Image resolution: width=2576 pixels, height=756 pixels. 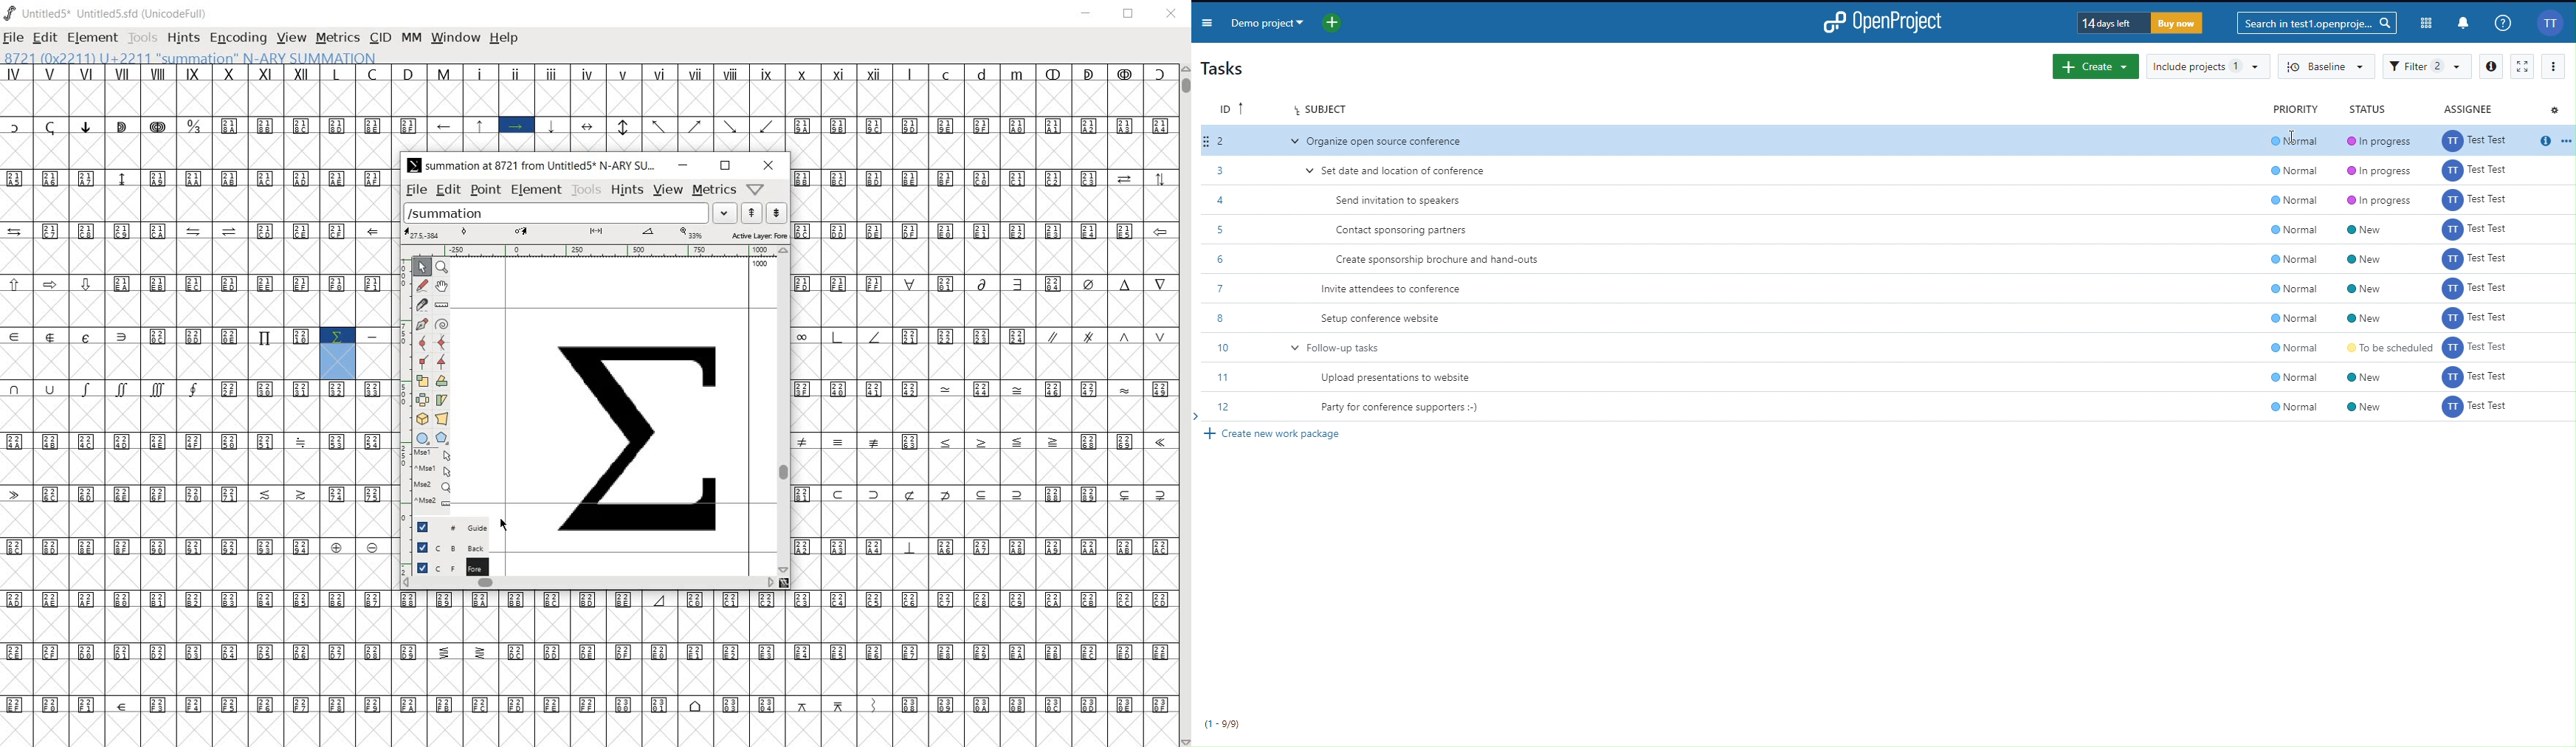 What do you see at coordinates (442, 305) in the screenshot?
I see `measure a distance, angle between points` at bounding box center [442, 305].